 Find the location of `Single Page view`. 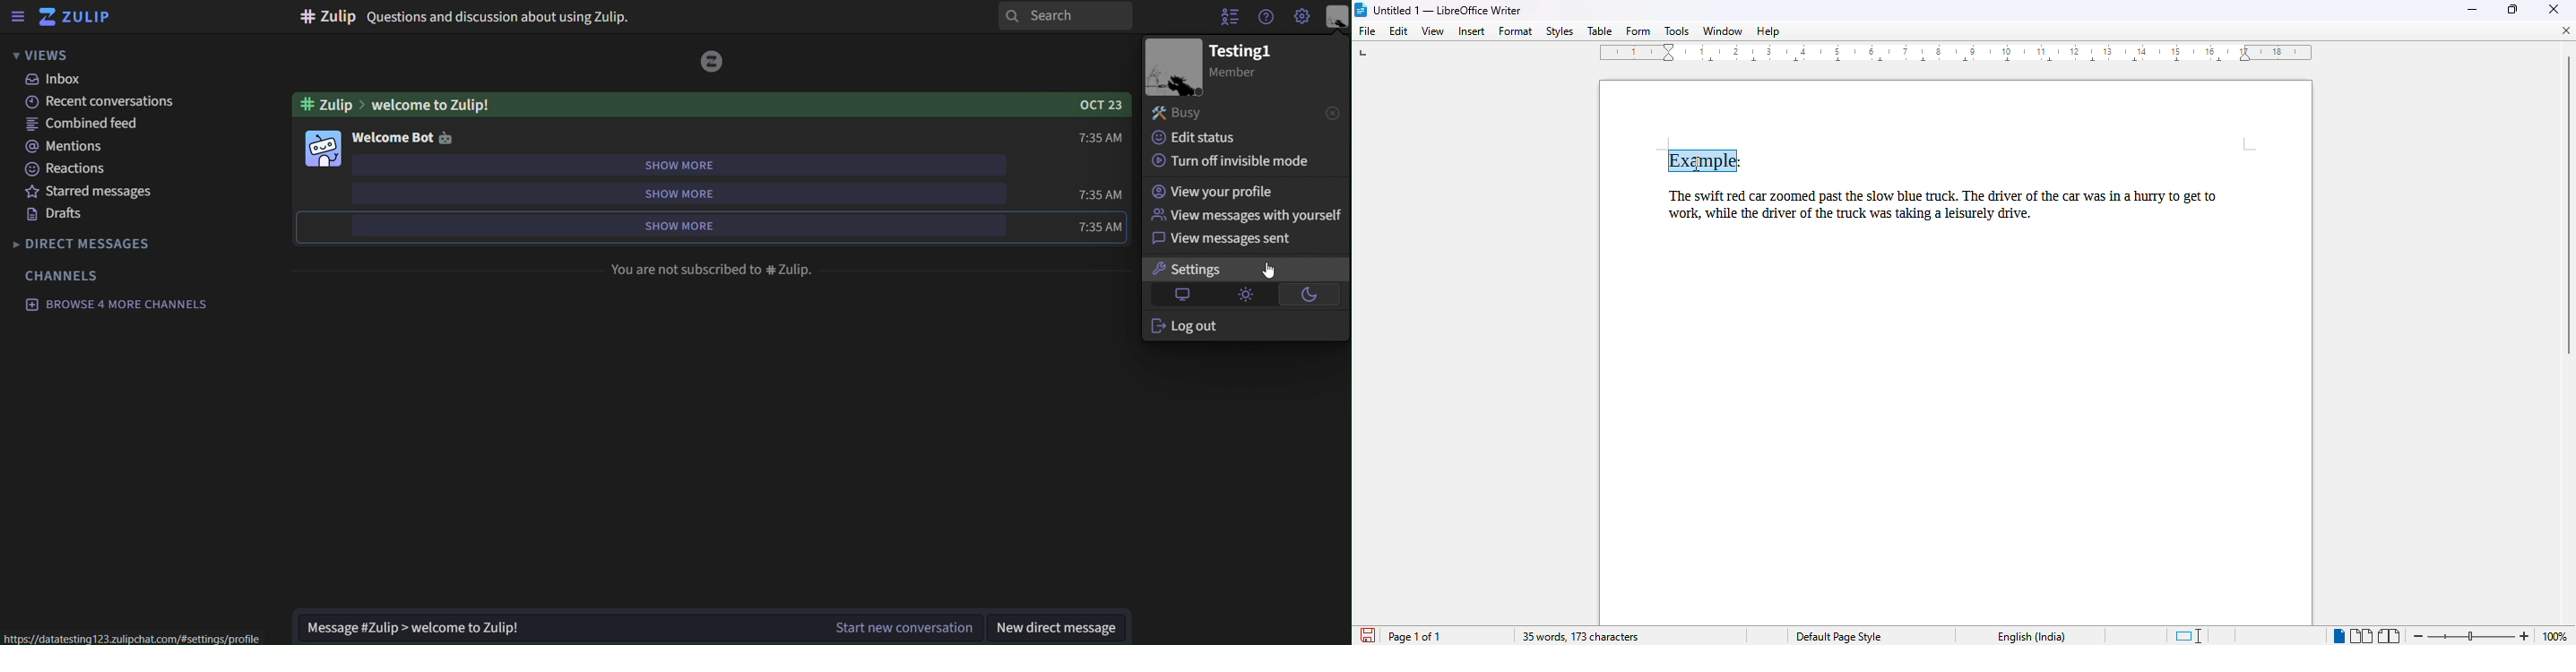

Single Page view is located at coordinates (2330, 635).